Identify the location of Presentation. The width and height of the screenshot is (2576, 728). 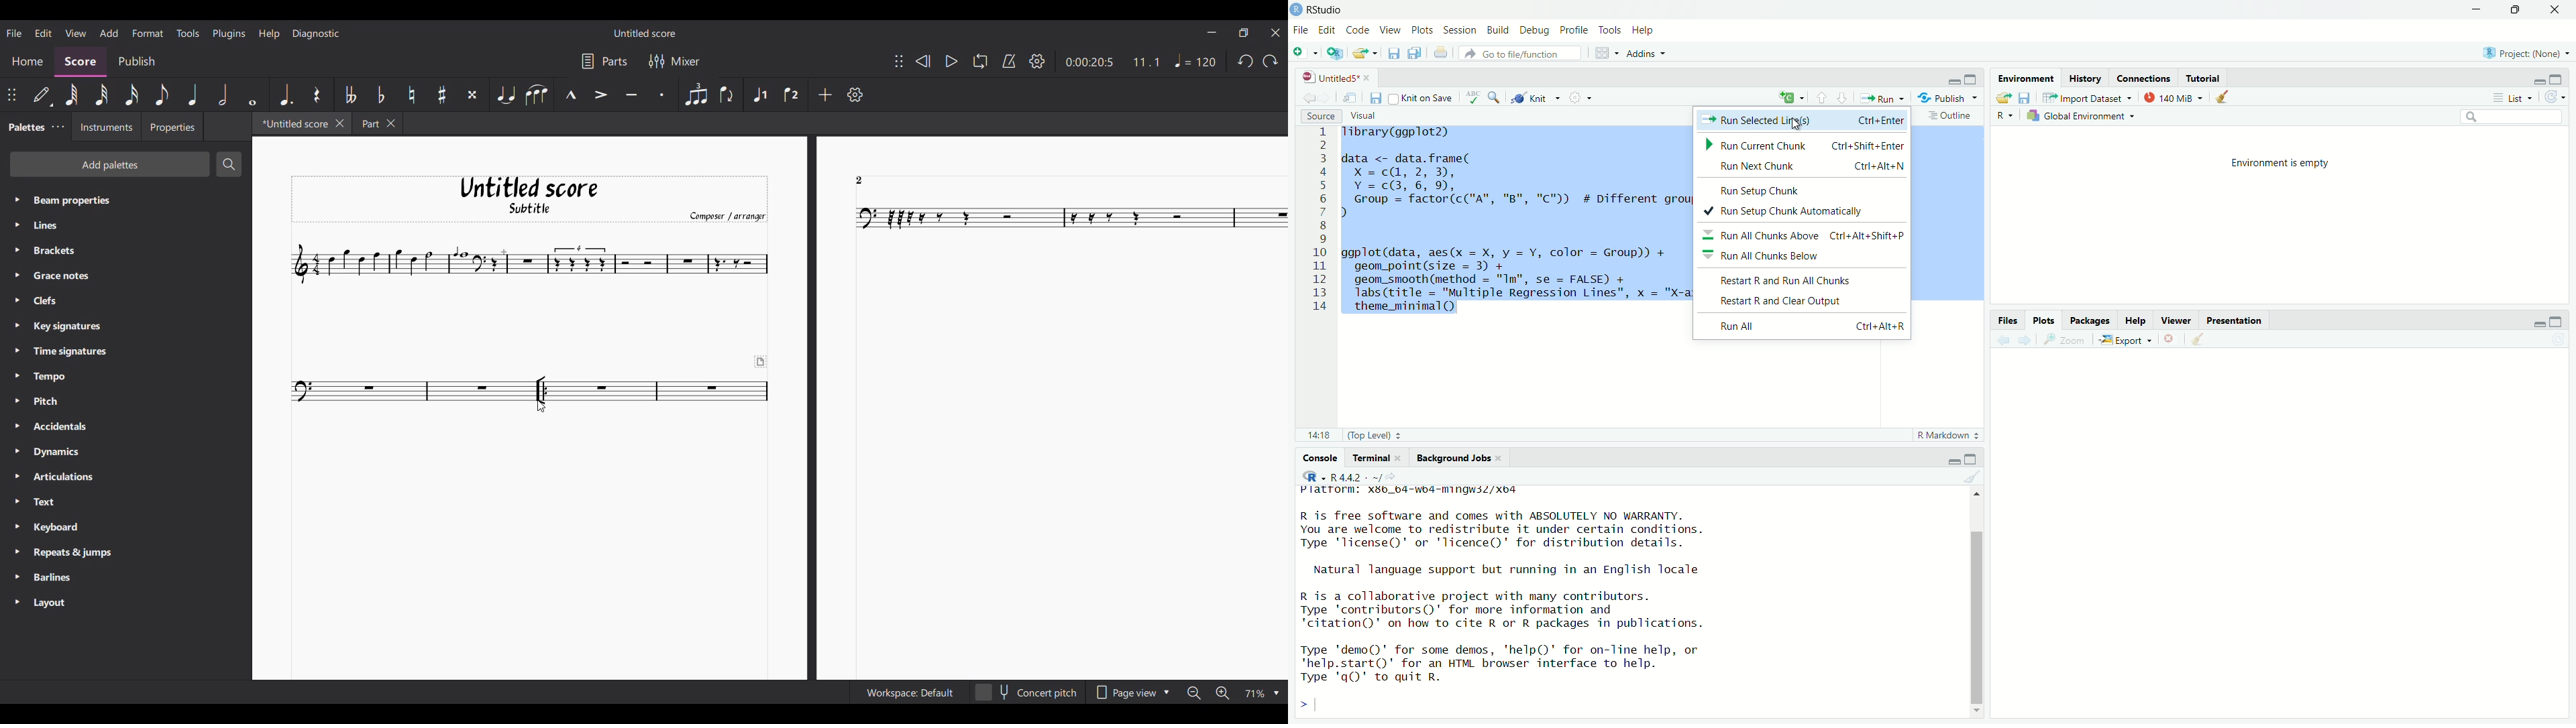
(2237, 320).